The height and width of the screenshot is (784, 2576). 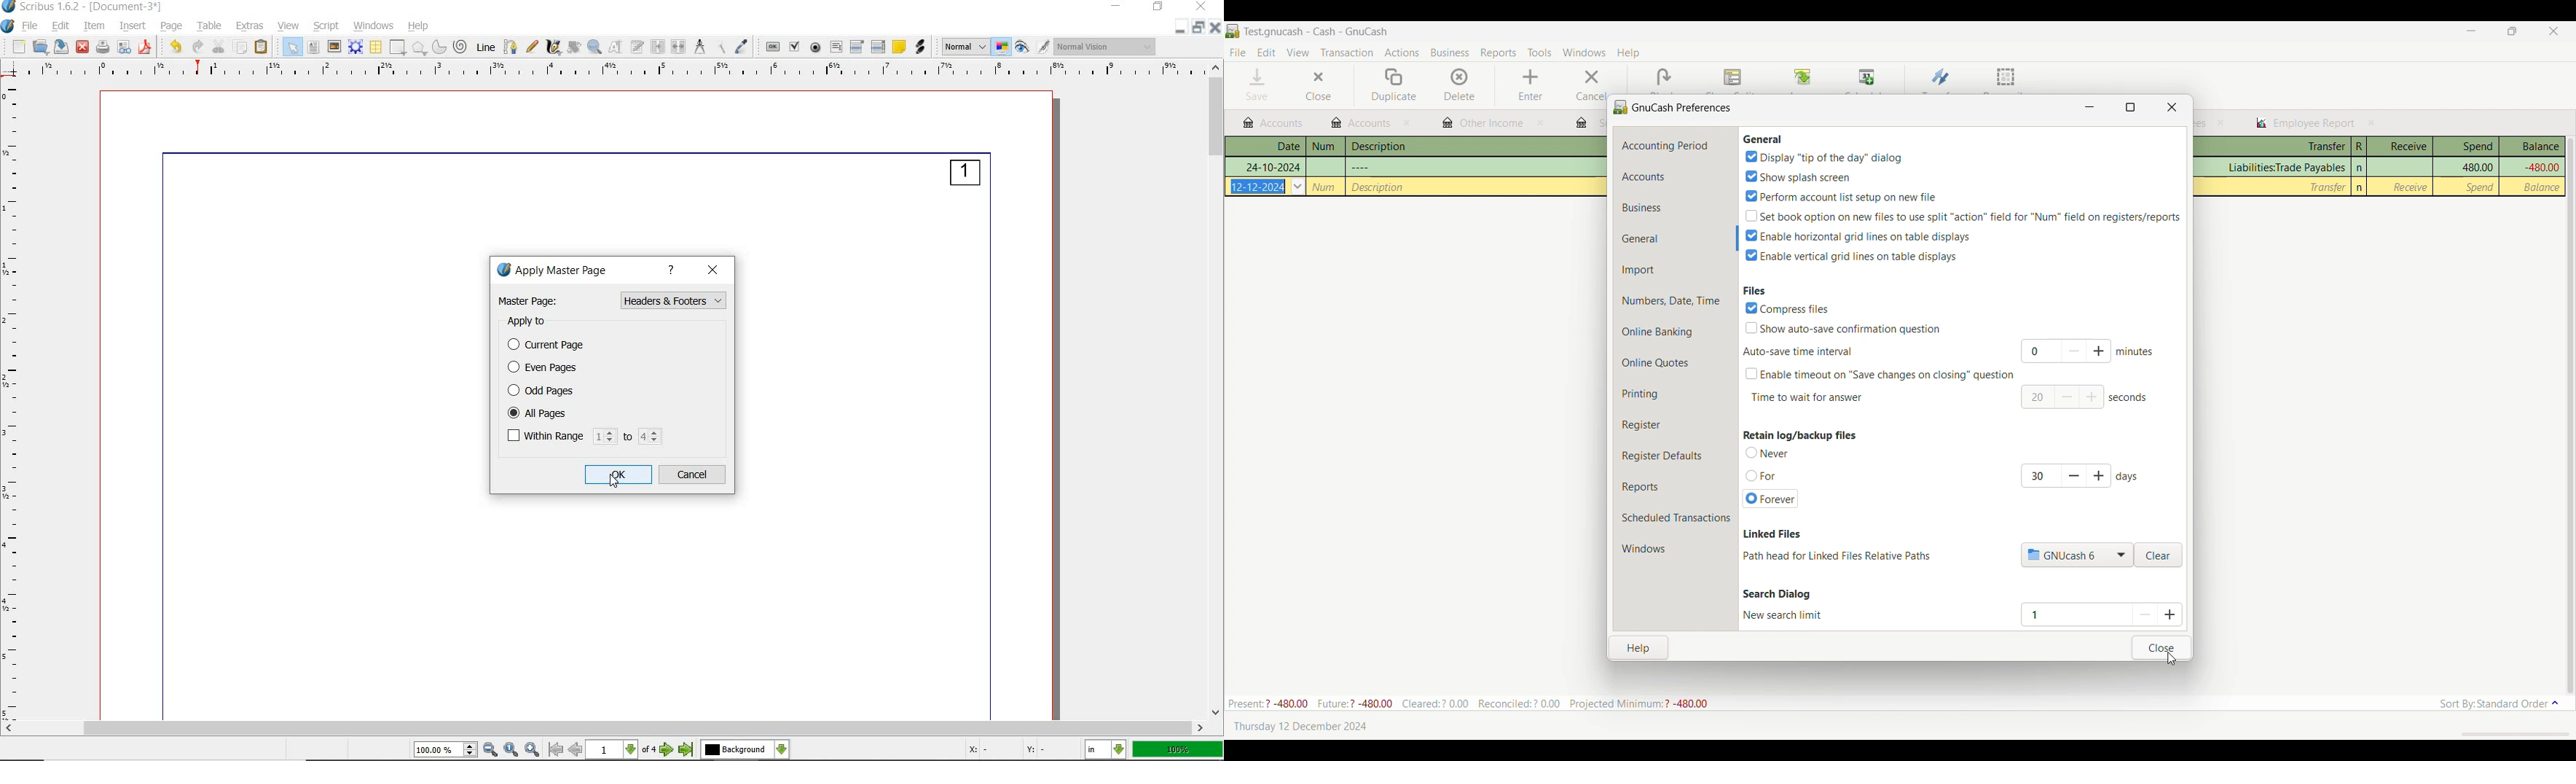 I want to click on edit text with story editor, so click(x=637, y=47).